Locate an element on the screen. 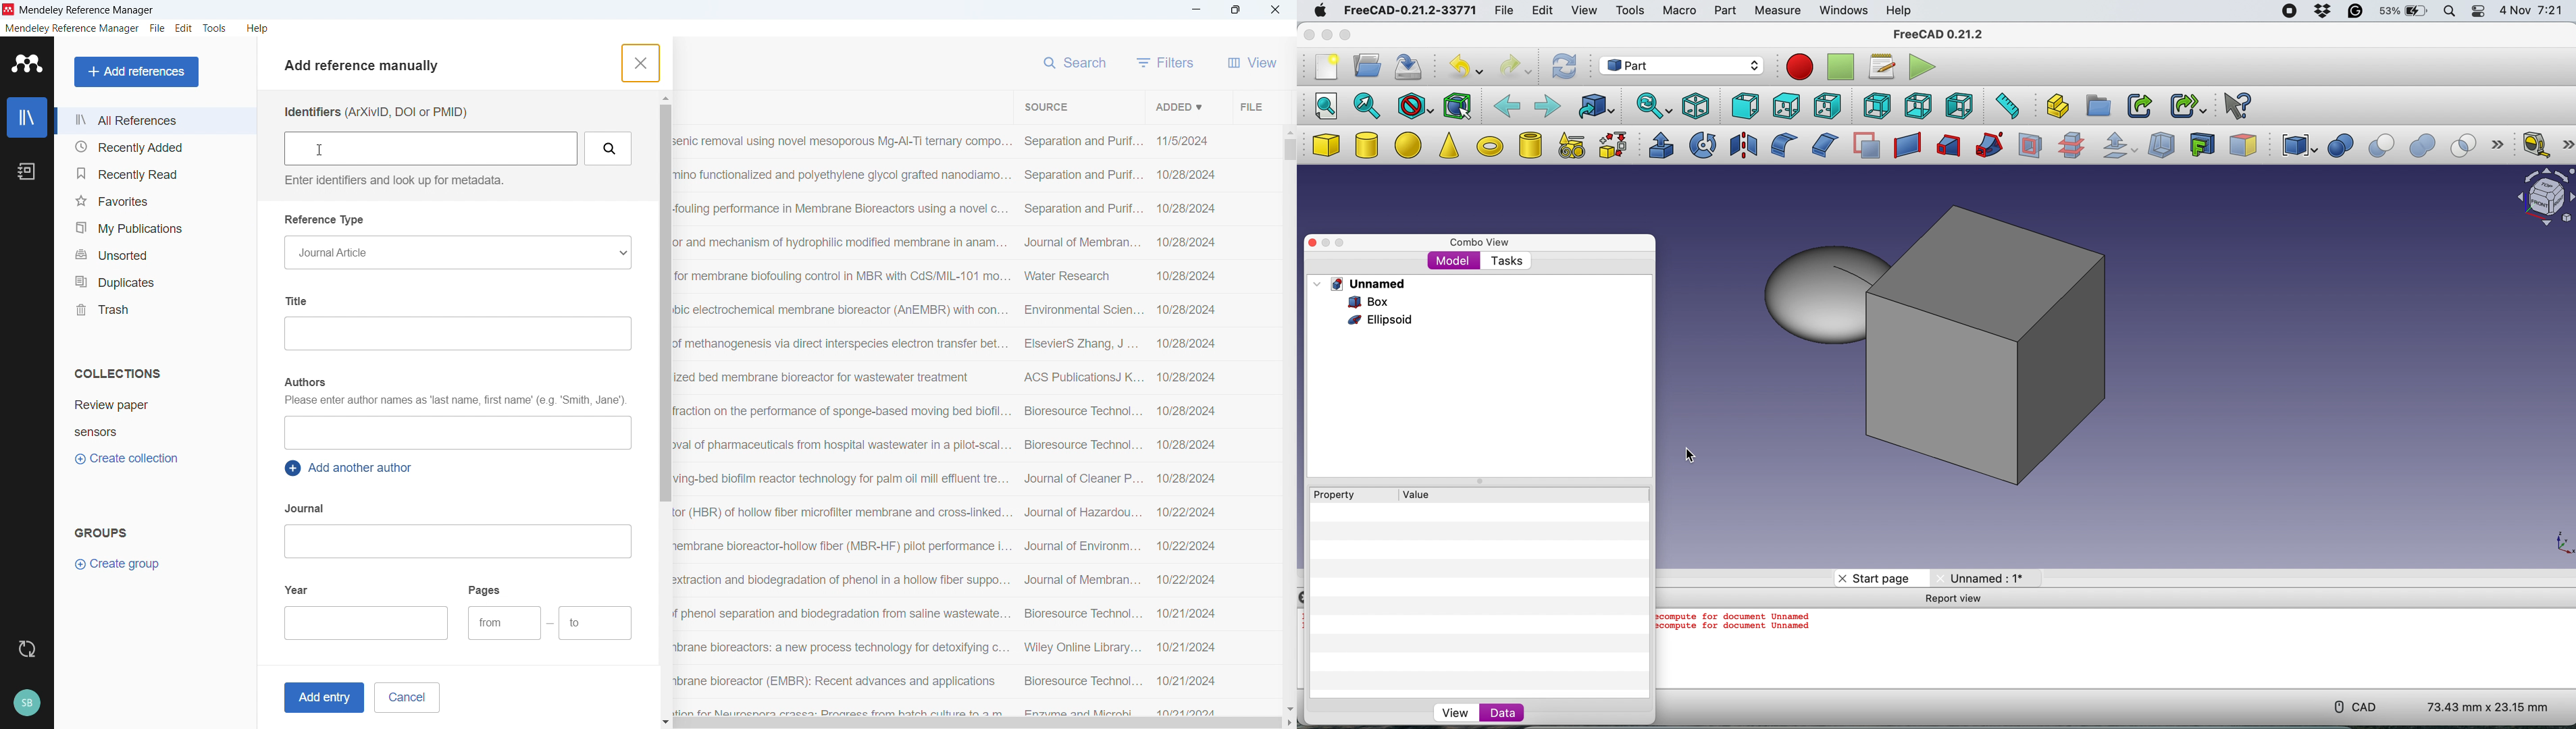 The height and width of the screenshot is (756, 2576). create group is located at coordinates (2100, 105).